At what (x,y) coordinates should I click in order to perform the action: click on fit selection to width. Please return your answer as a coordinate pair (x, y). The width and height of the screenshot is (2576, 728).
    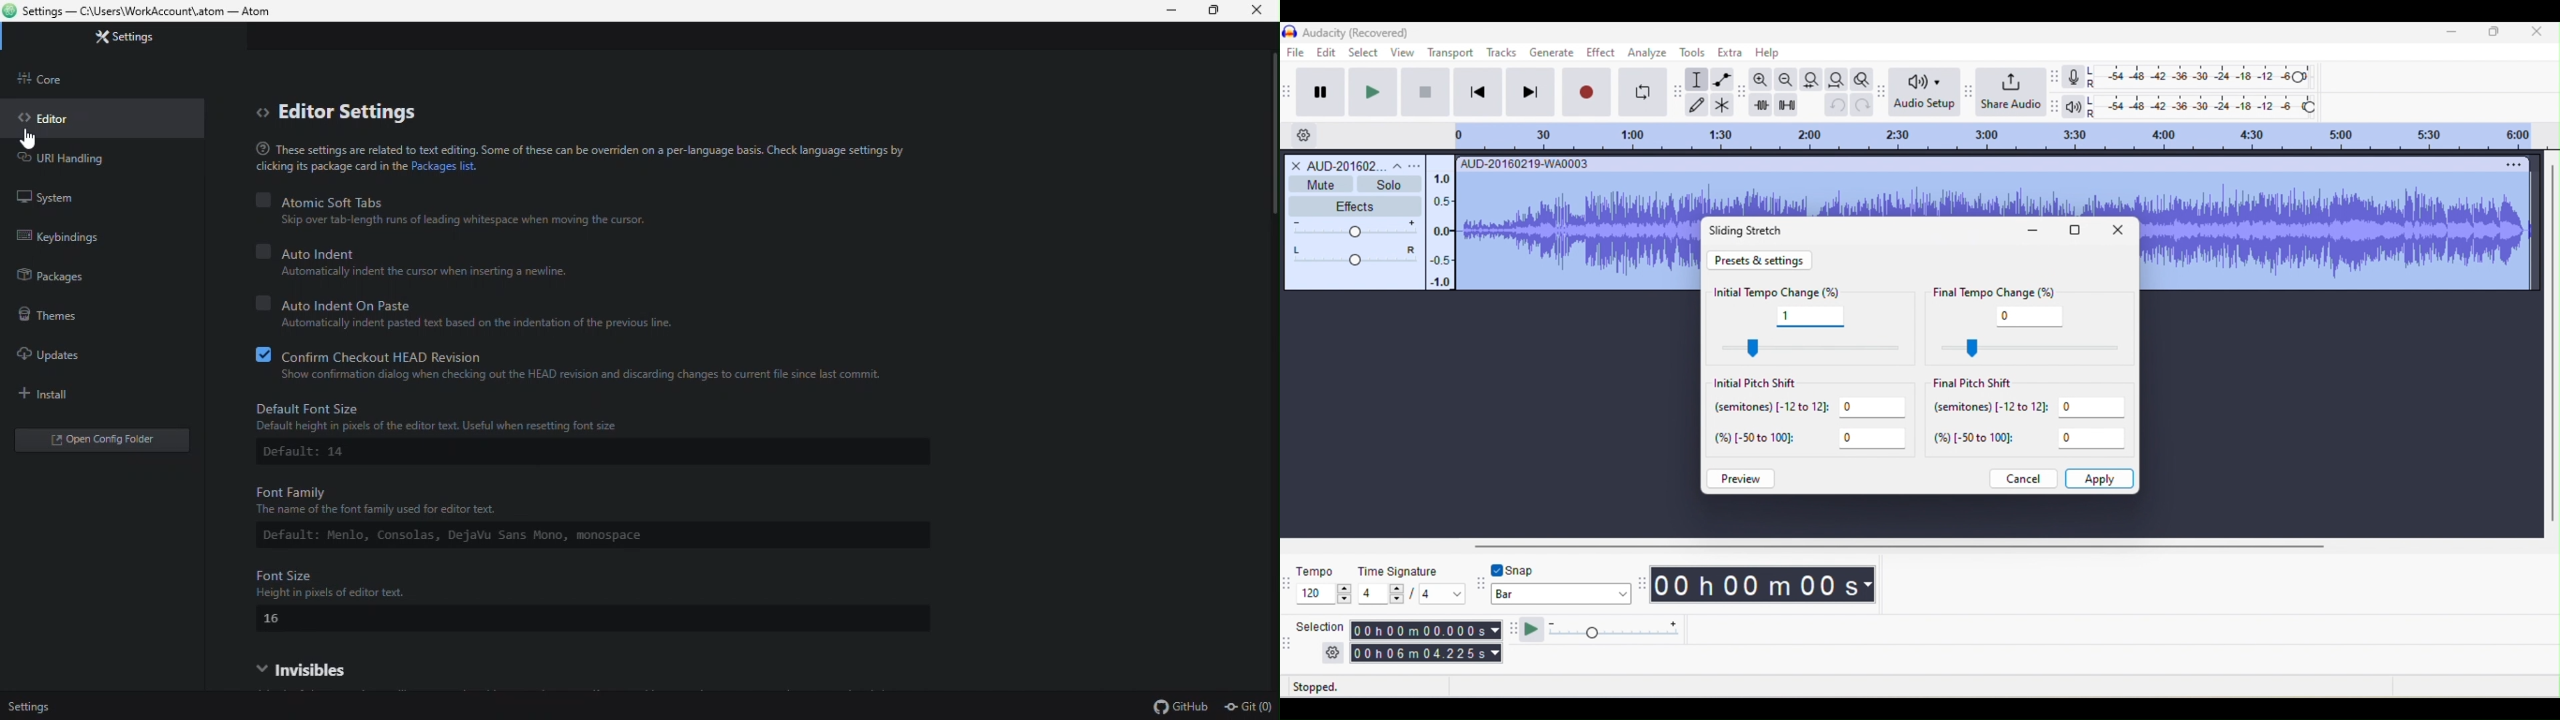
    Looking at the image, I should click on (1811, 79).